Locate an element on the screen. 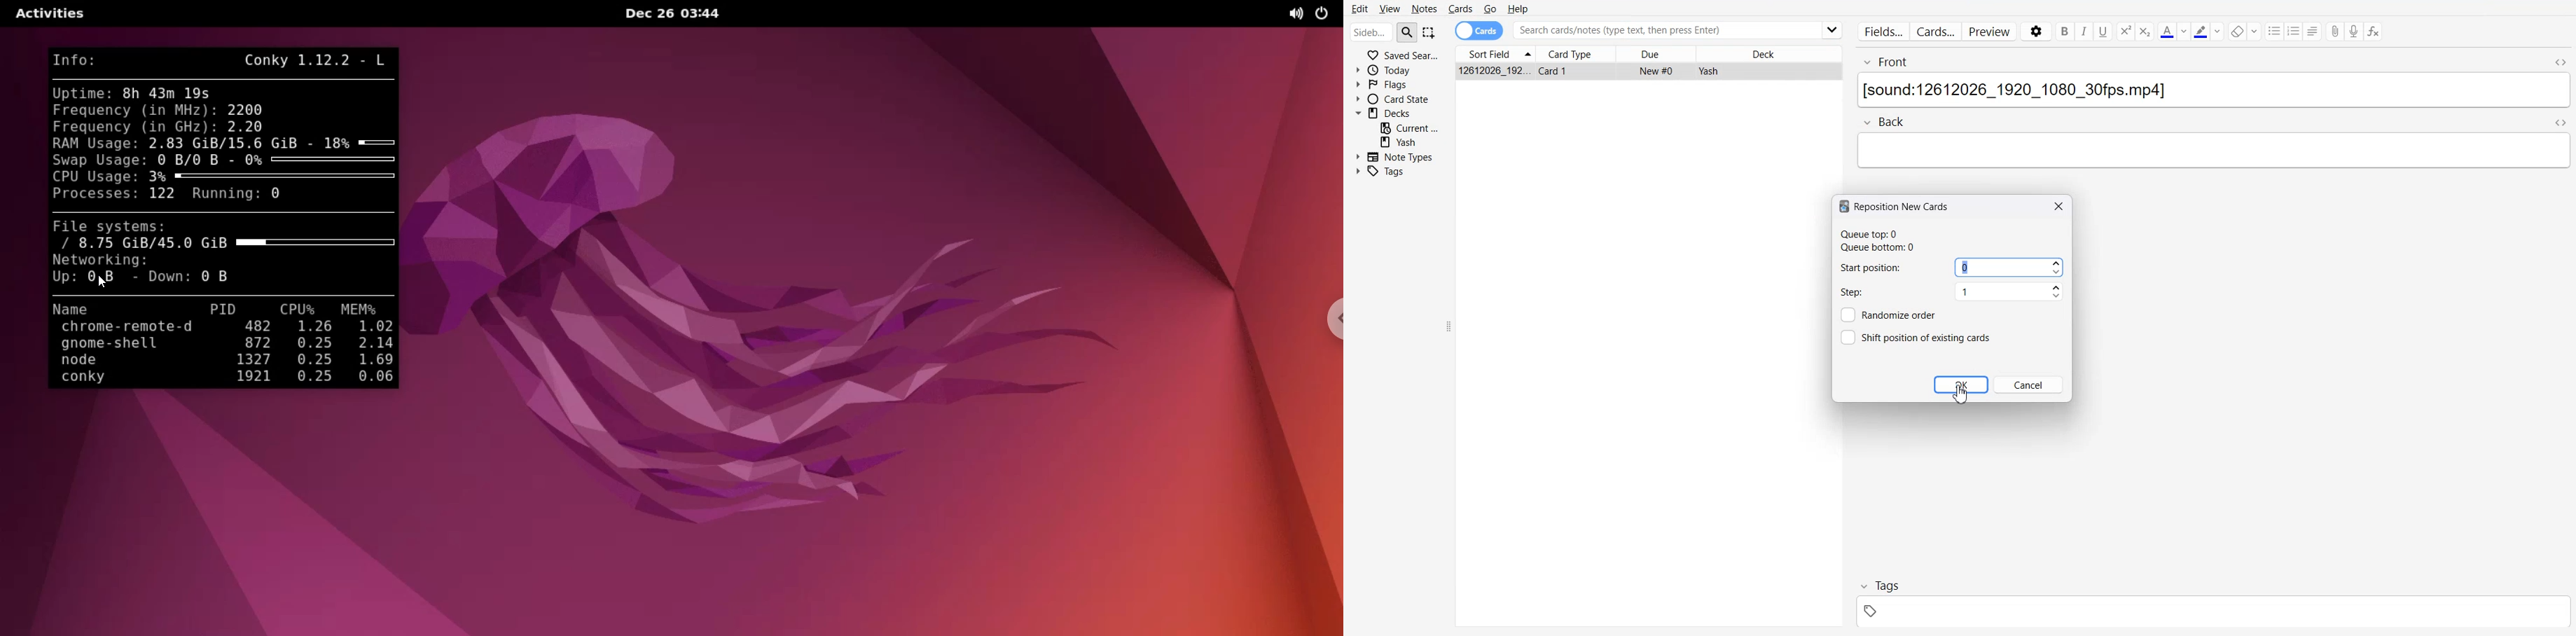  Notes is located at coordinates (1424, 8).